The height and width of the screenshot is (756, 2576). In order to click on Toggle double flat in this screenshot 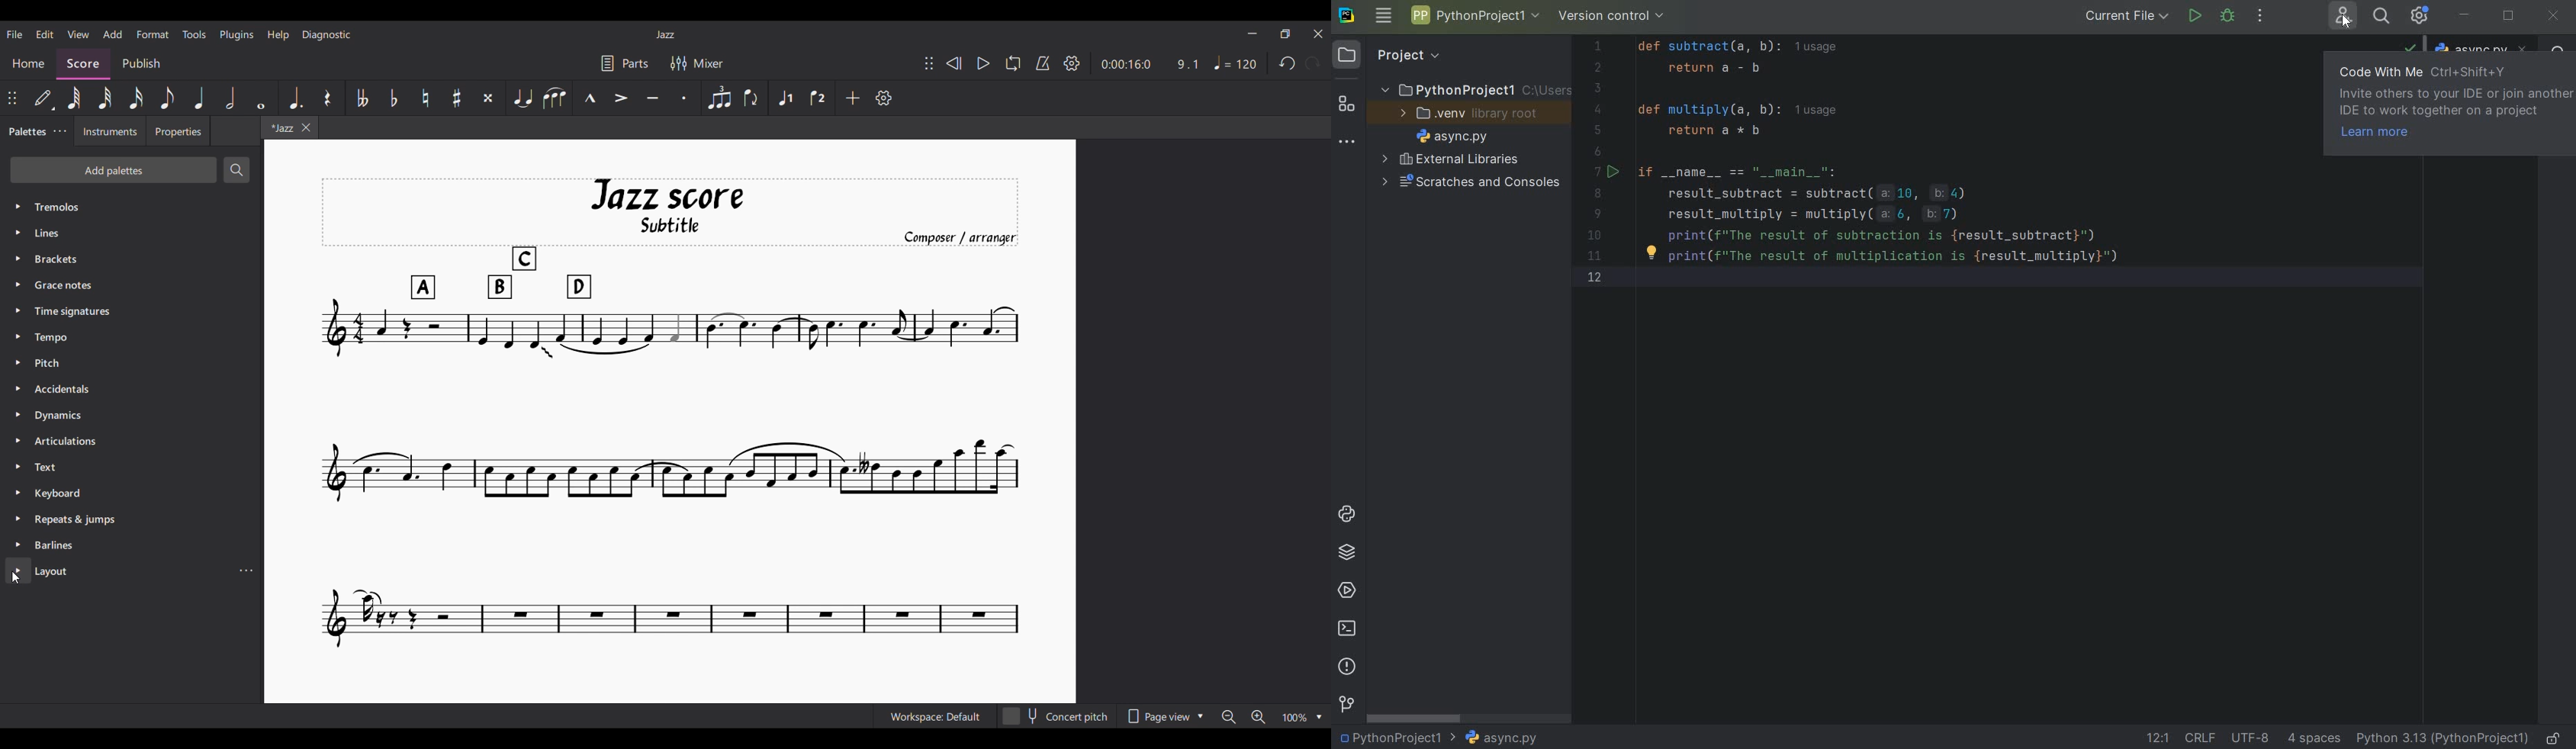, I will do `click(361, 98)`.